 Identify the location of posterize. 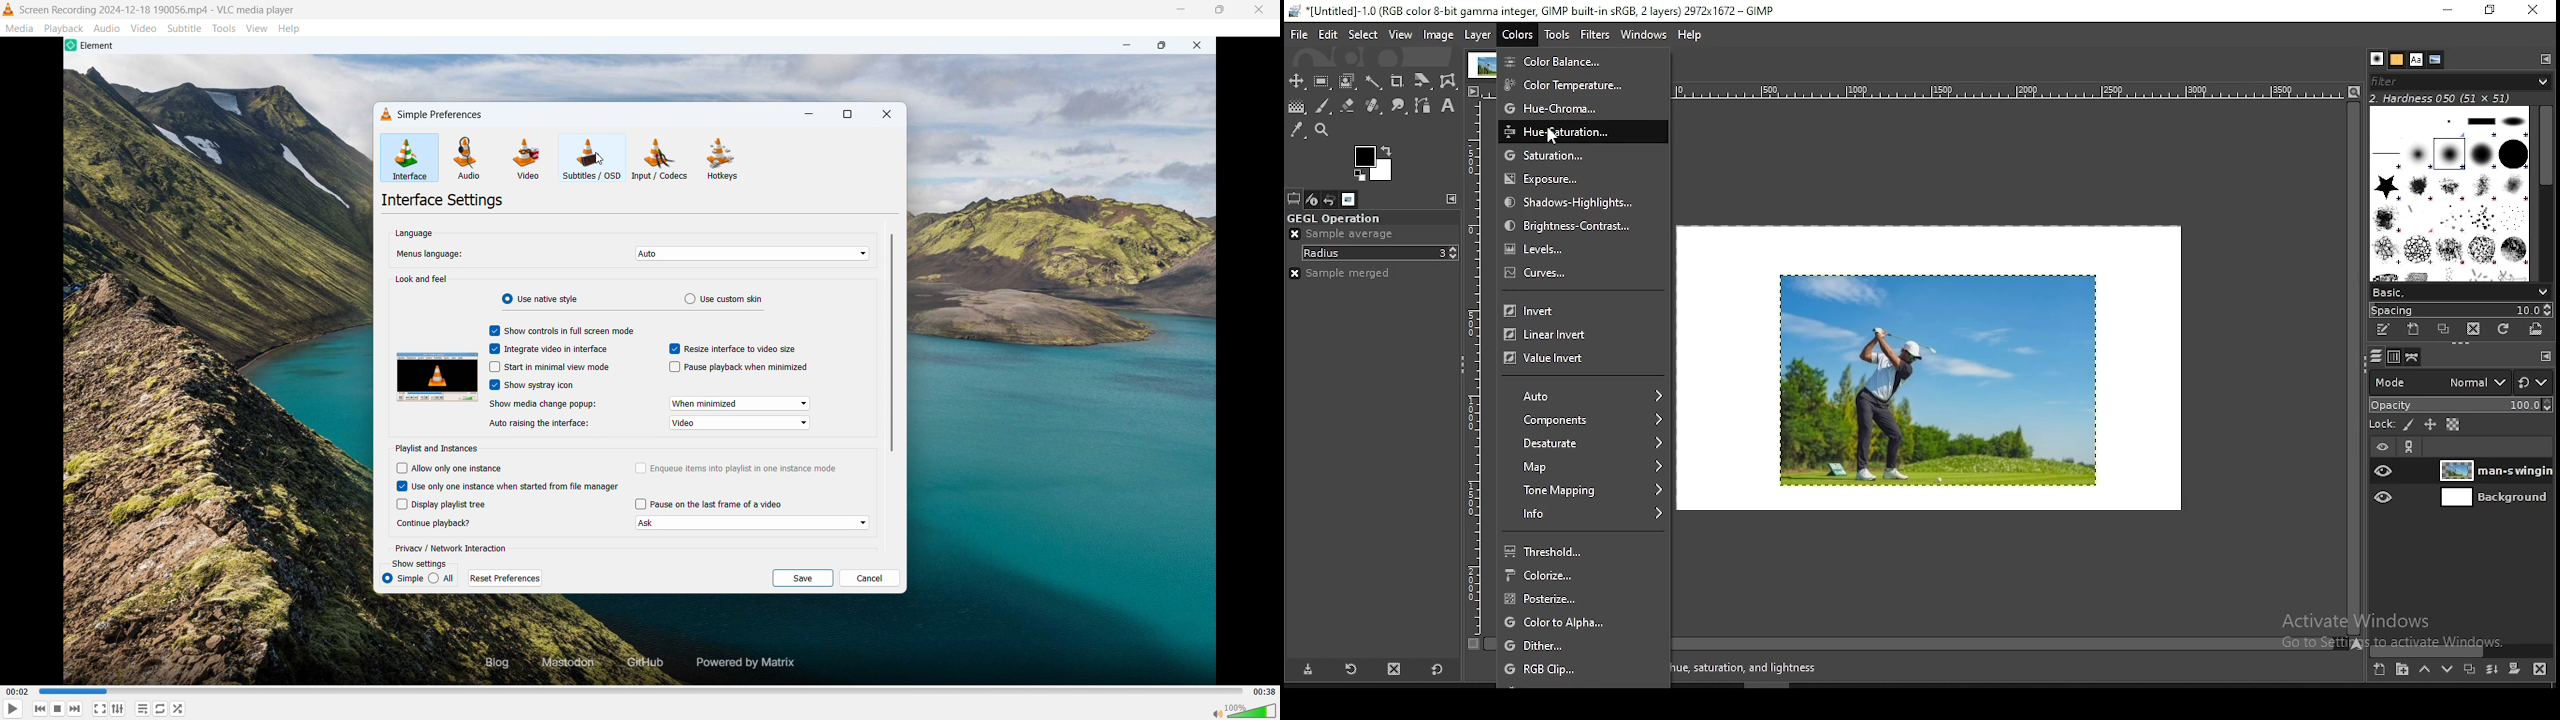
(1585, 598).